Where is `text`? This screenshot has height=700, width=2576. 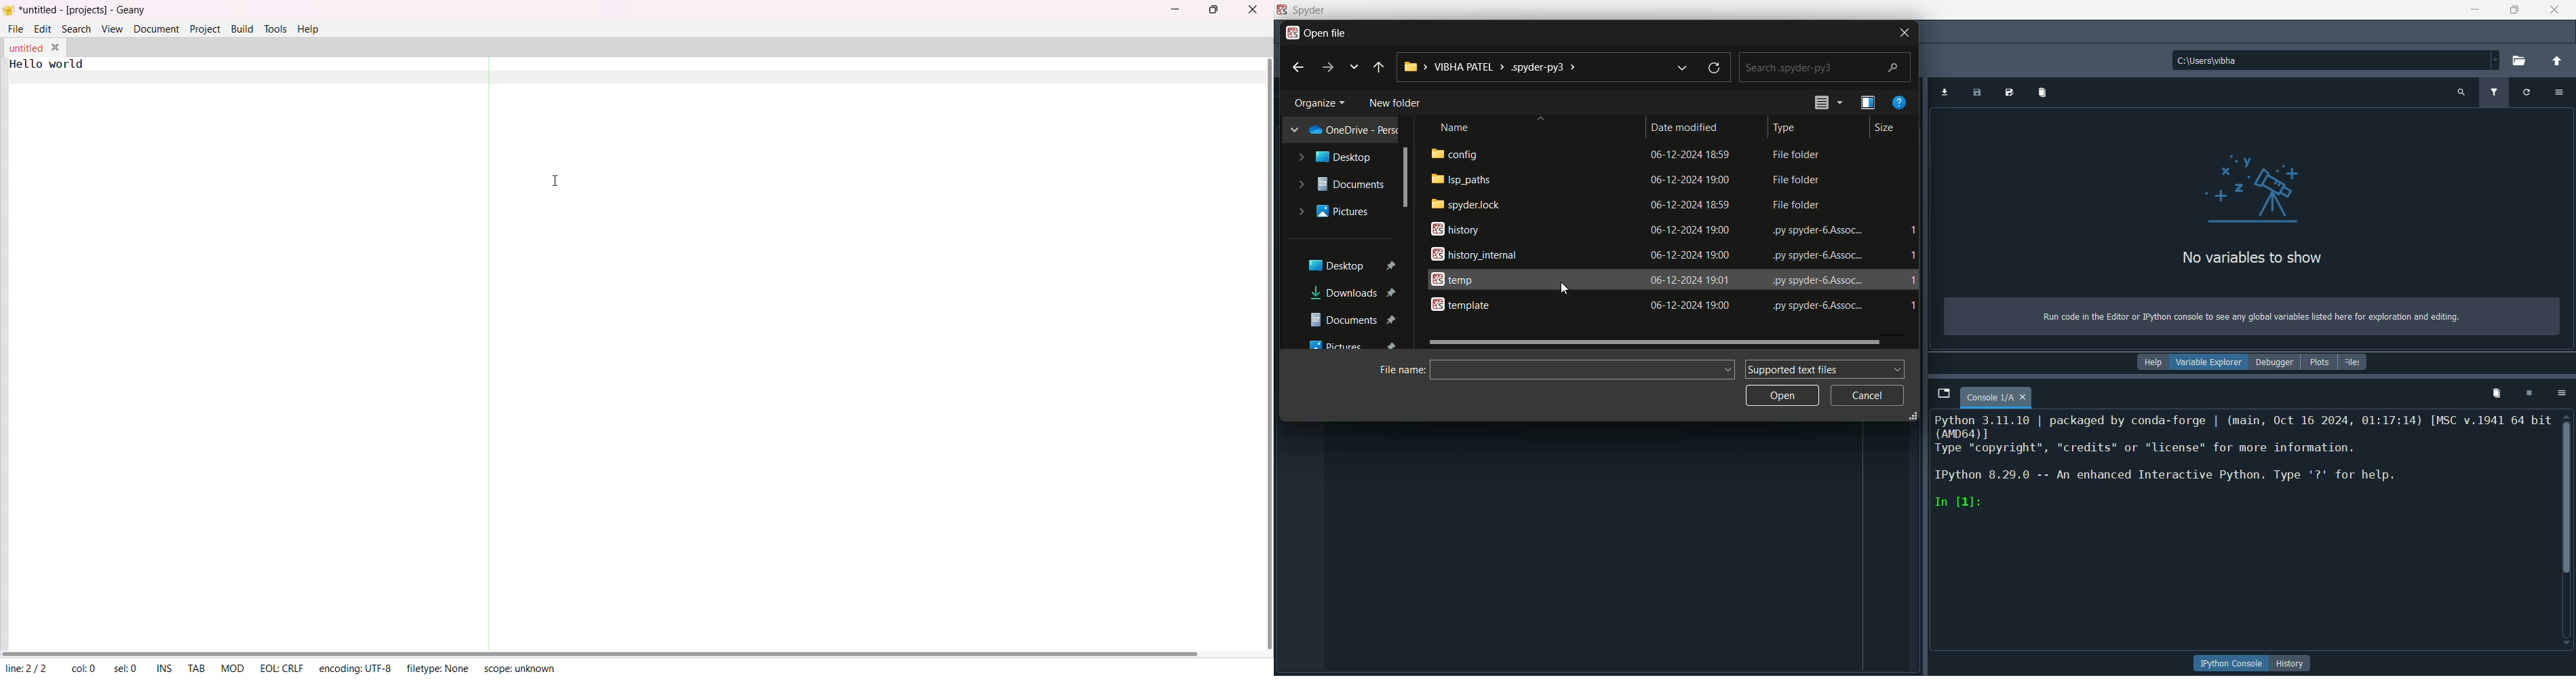
text is located at coordinates (1797, 180).